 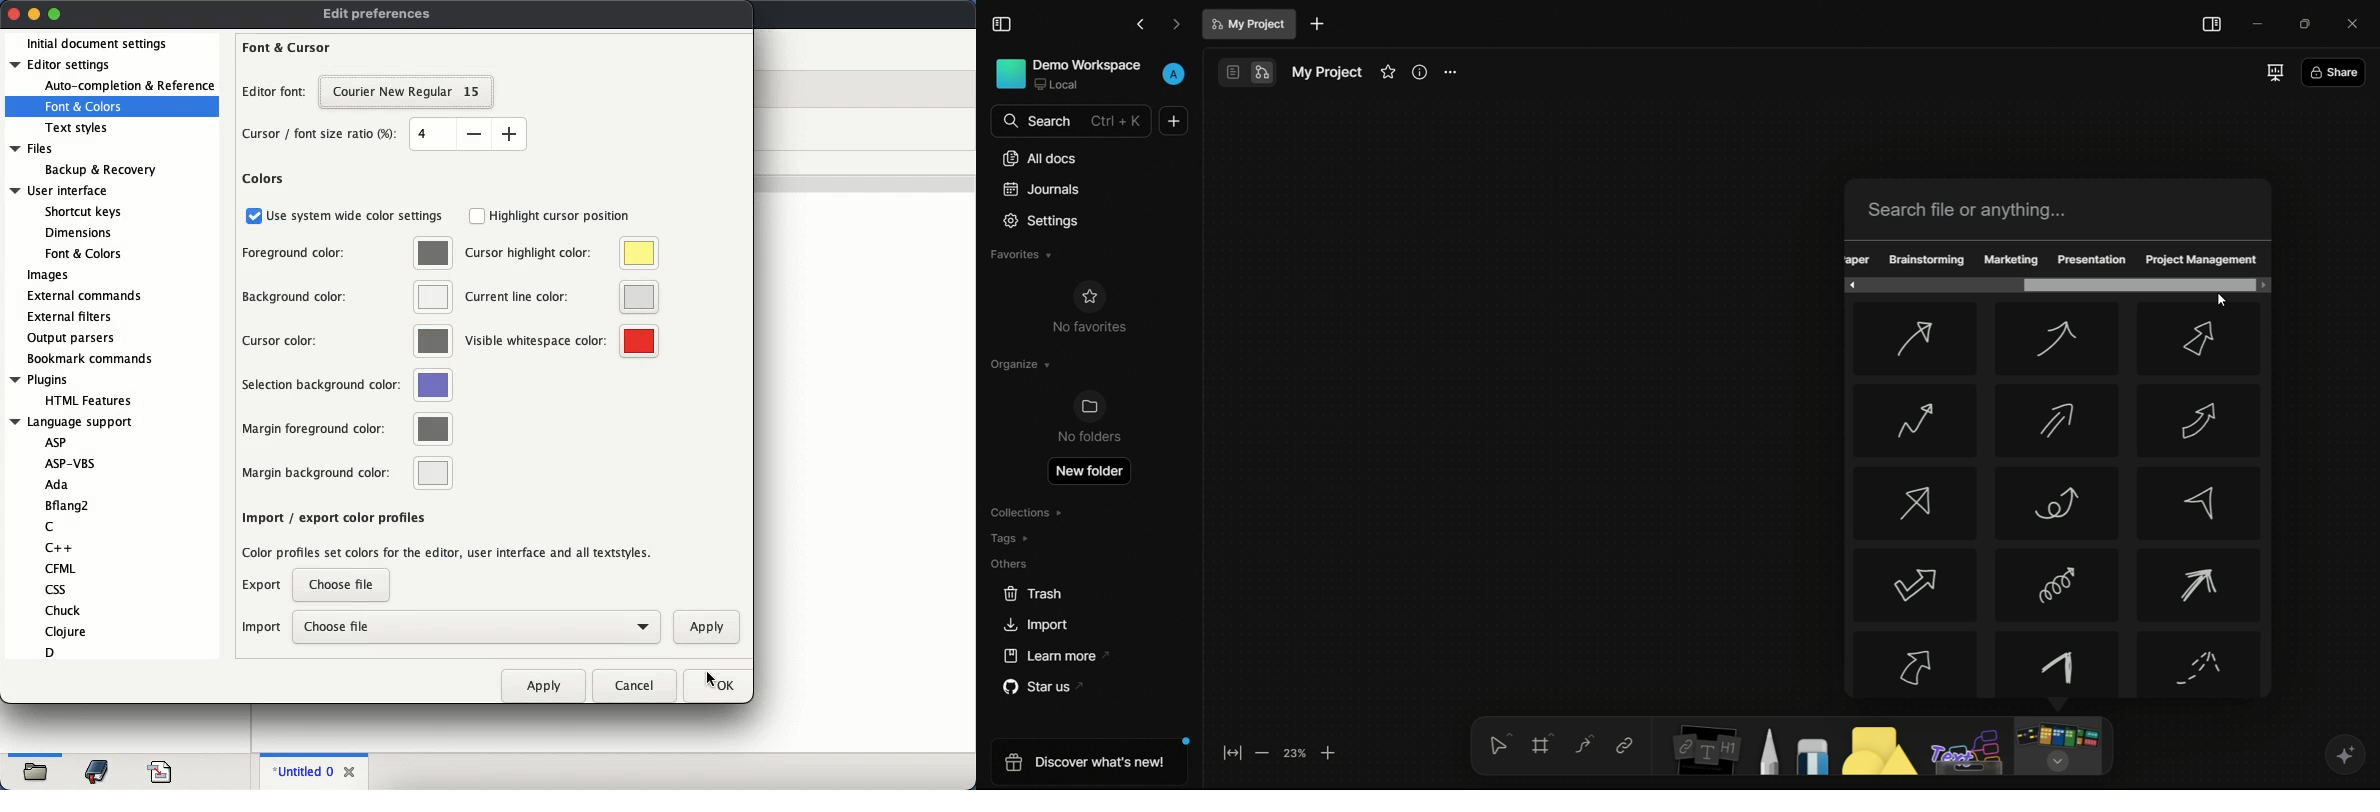 What do you see at coordinates (263, 179) in the screenshot?
I see `colors` at bounding box center [263, 179].